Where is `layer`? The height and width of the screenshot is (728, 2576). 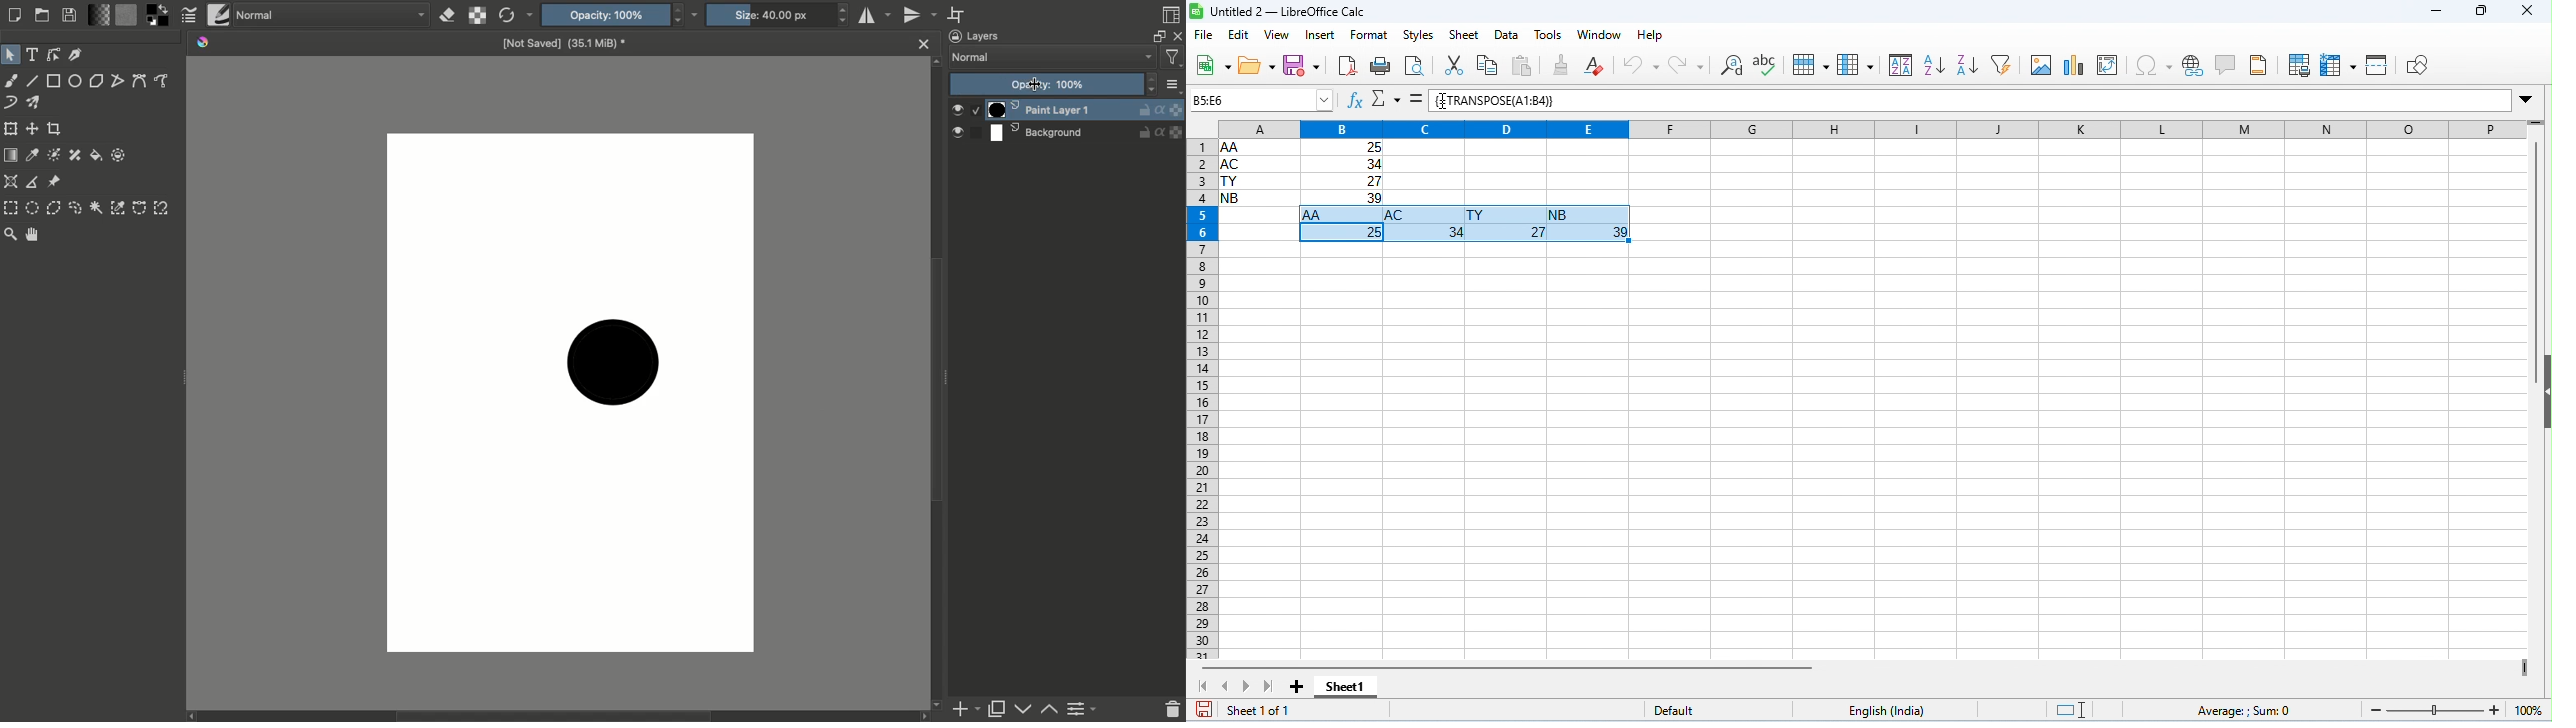
layer is located at coordinates (1178, 132).